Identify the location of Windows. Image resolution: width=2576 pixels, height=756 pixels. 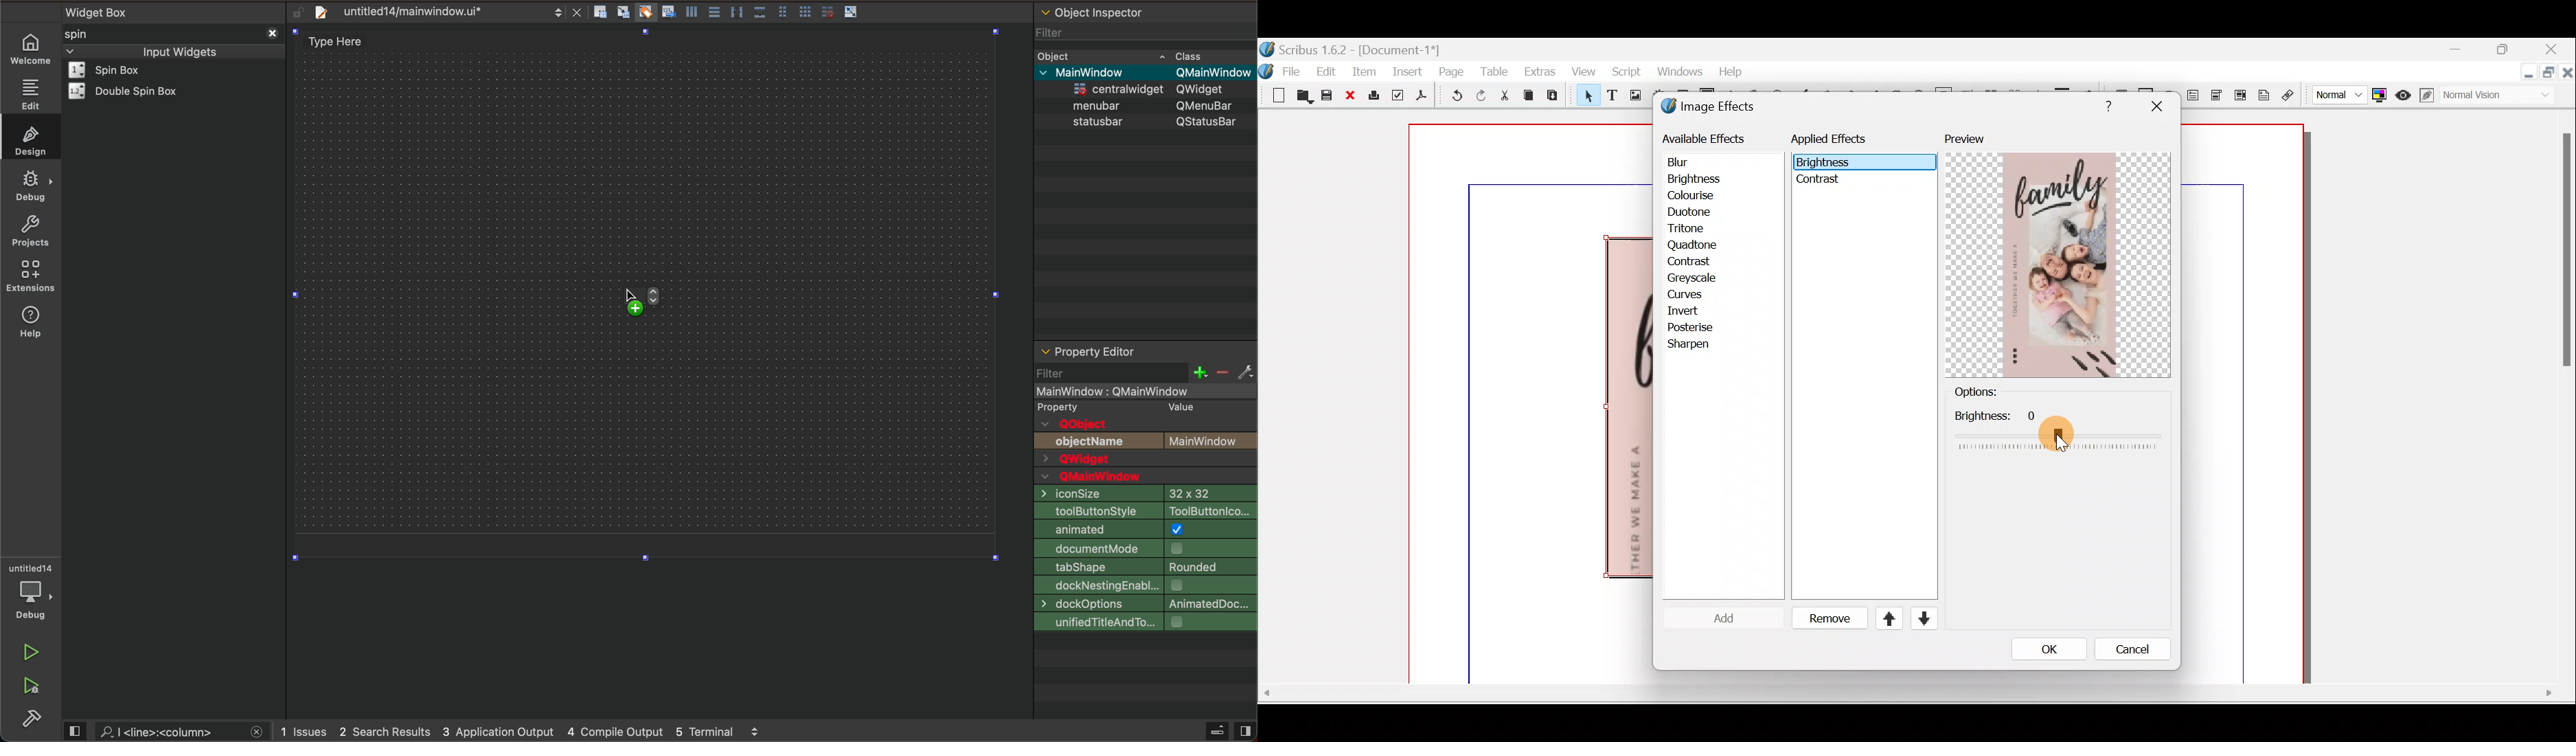
(1676, 71).